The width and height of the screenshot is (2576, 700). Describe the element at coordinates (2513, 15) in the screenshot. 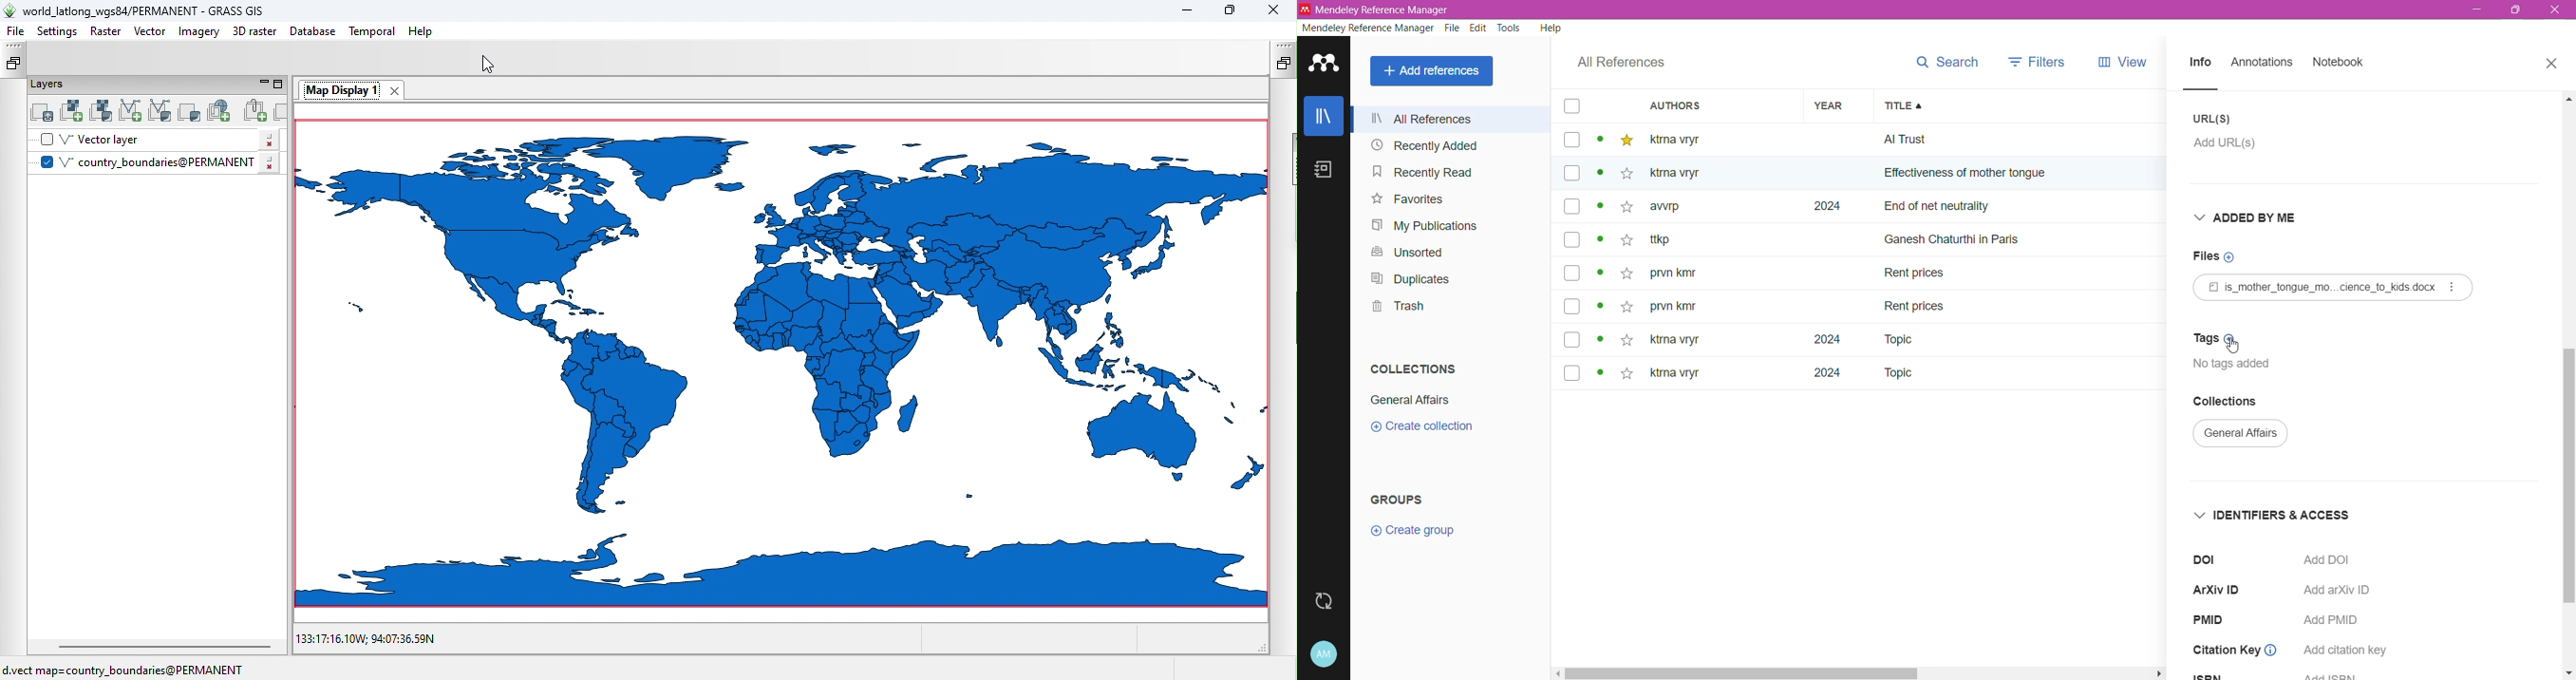

I see `maximize` at that location.